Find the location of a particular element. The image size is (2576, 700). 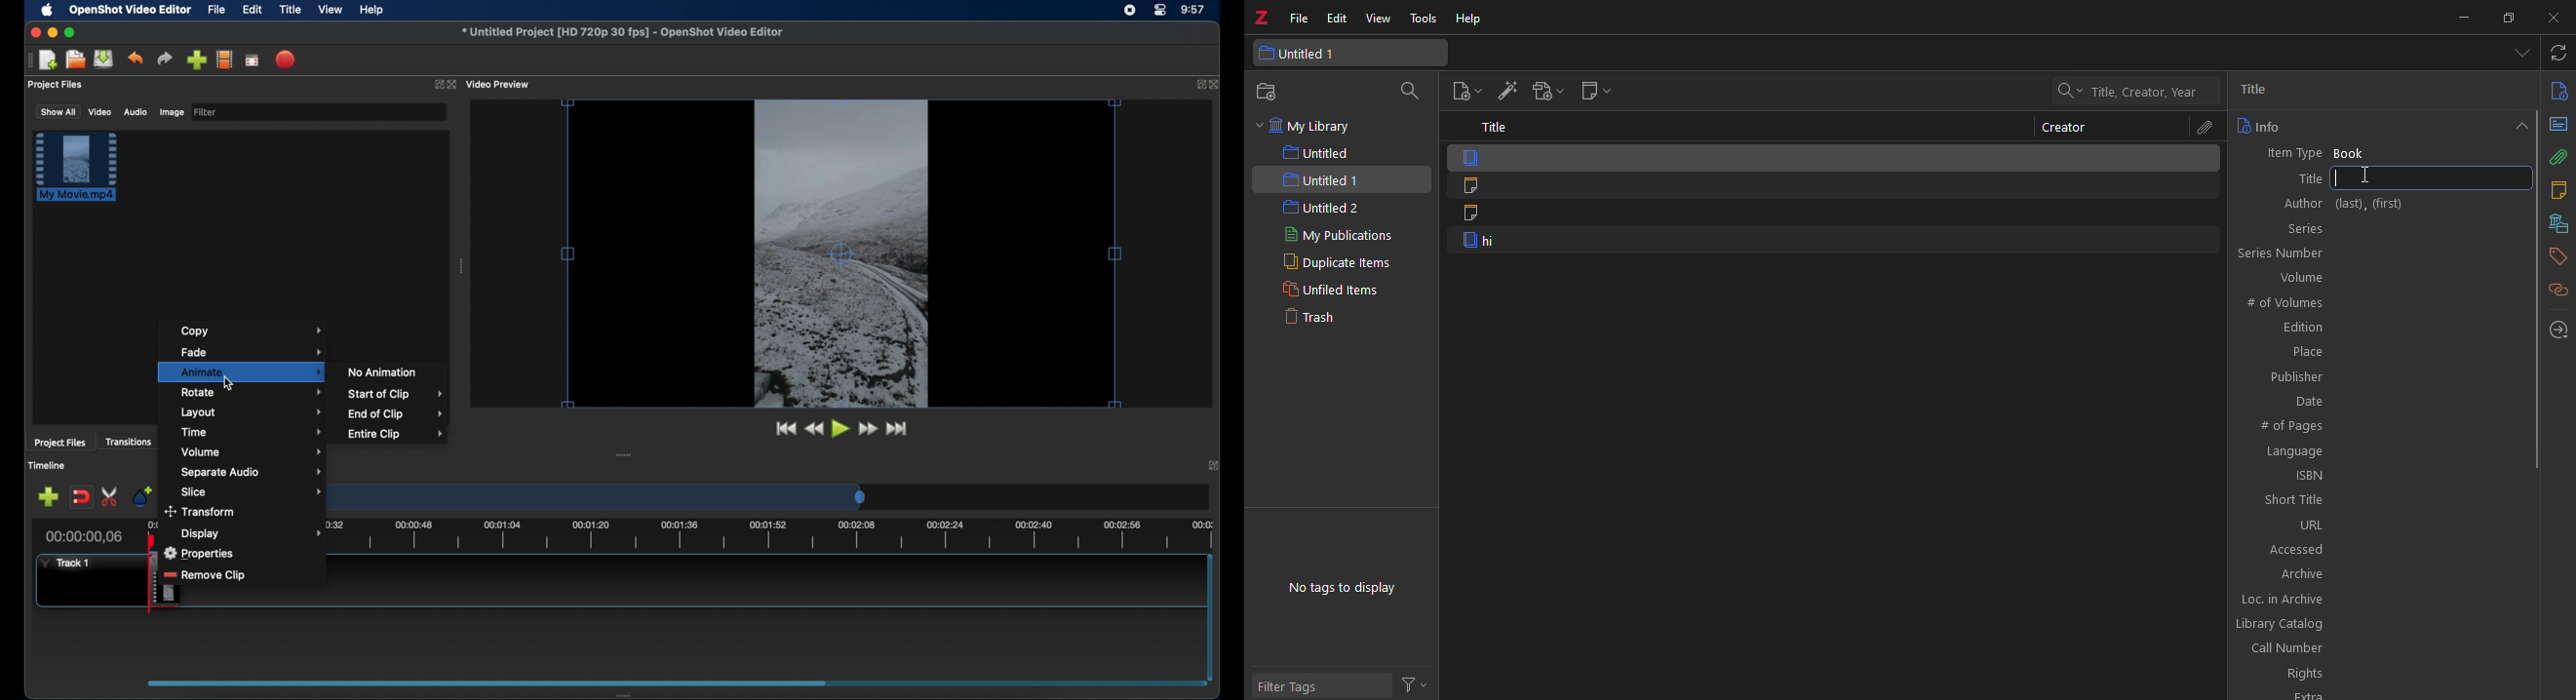

Short title is located at coordinates (2384, 499).